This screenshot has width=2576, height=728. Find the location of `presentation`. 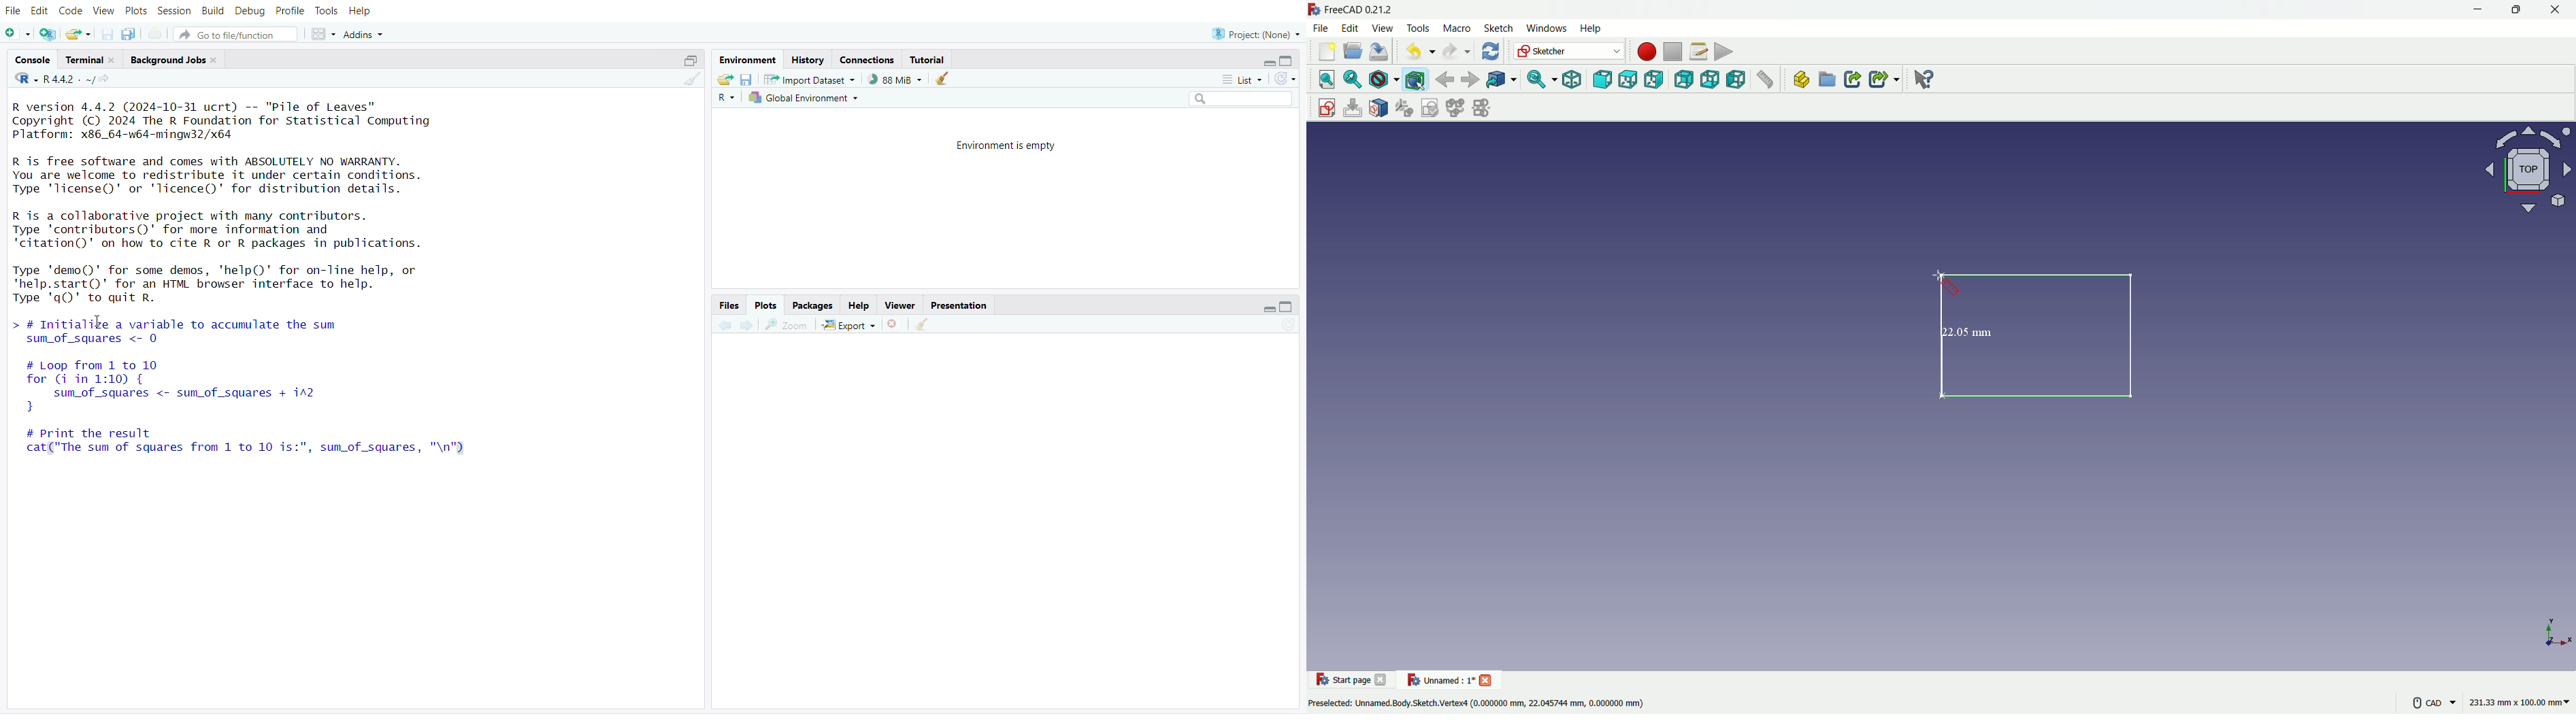

presentation is located at coordinates (958, 305).